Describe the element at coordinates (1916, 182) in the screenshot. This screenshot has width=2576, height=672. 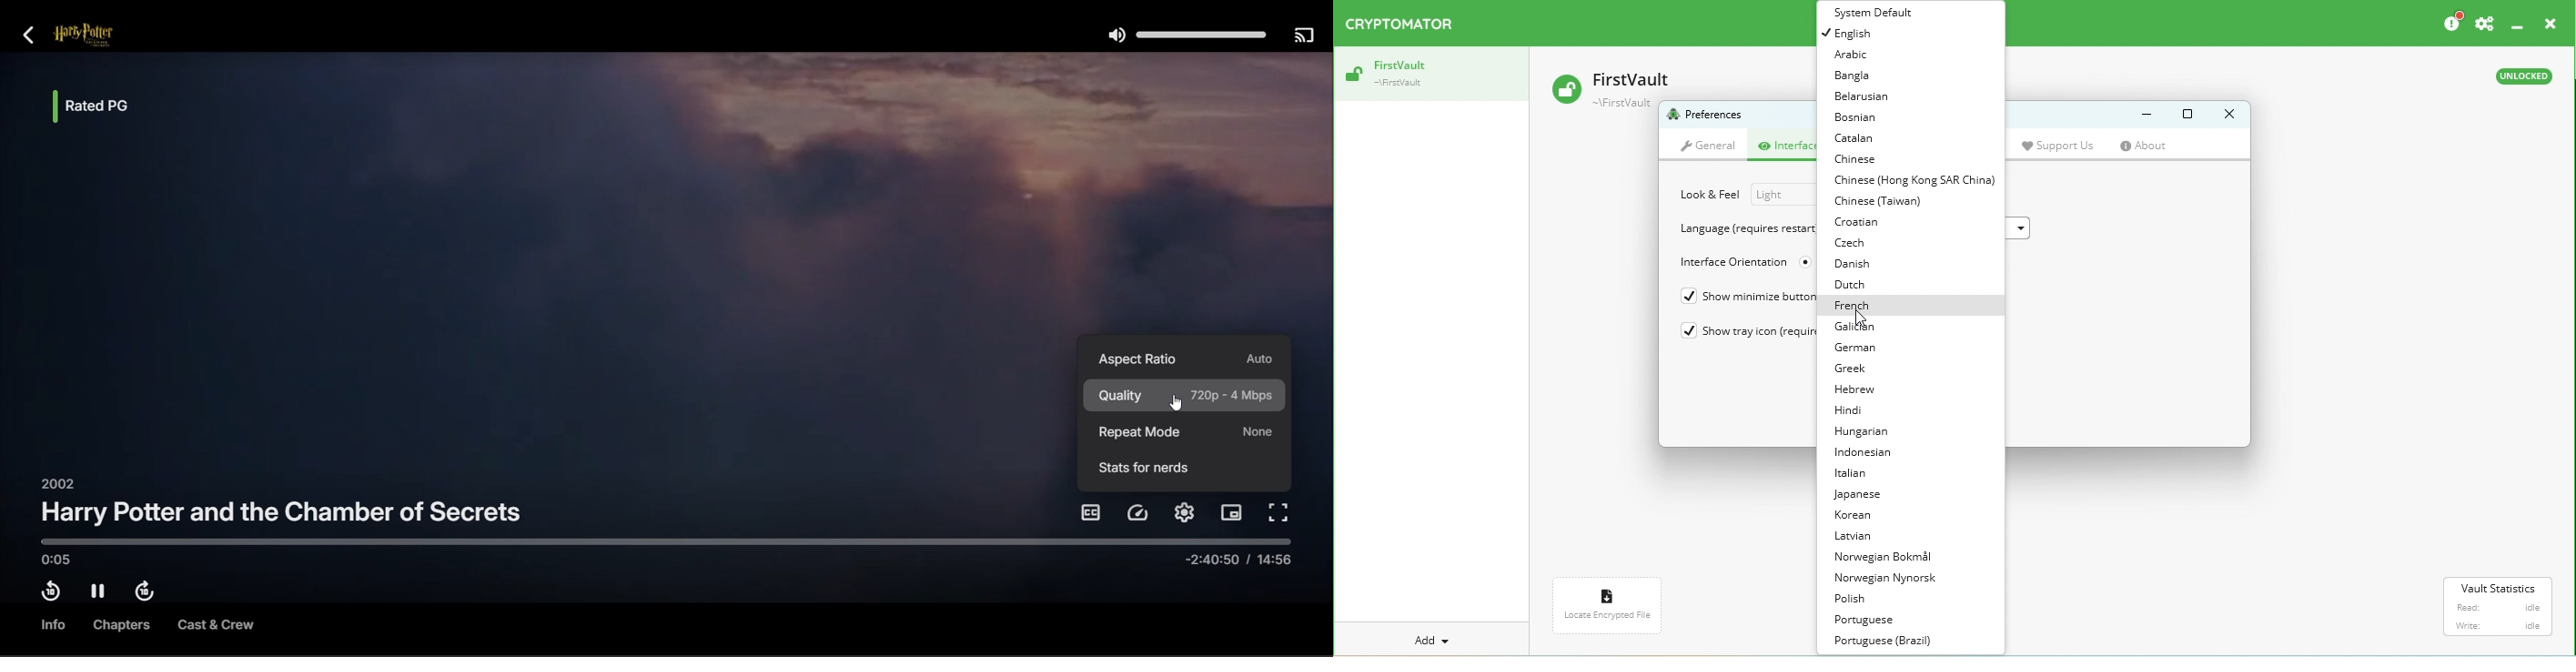
I see `Chinese (Hong Kong SAR China)` at that location.